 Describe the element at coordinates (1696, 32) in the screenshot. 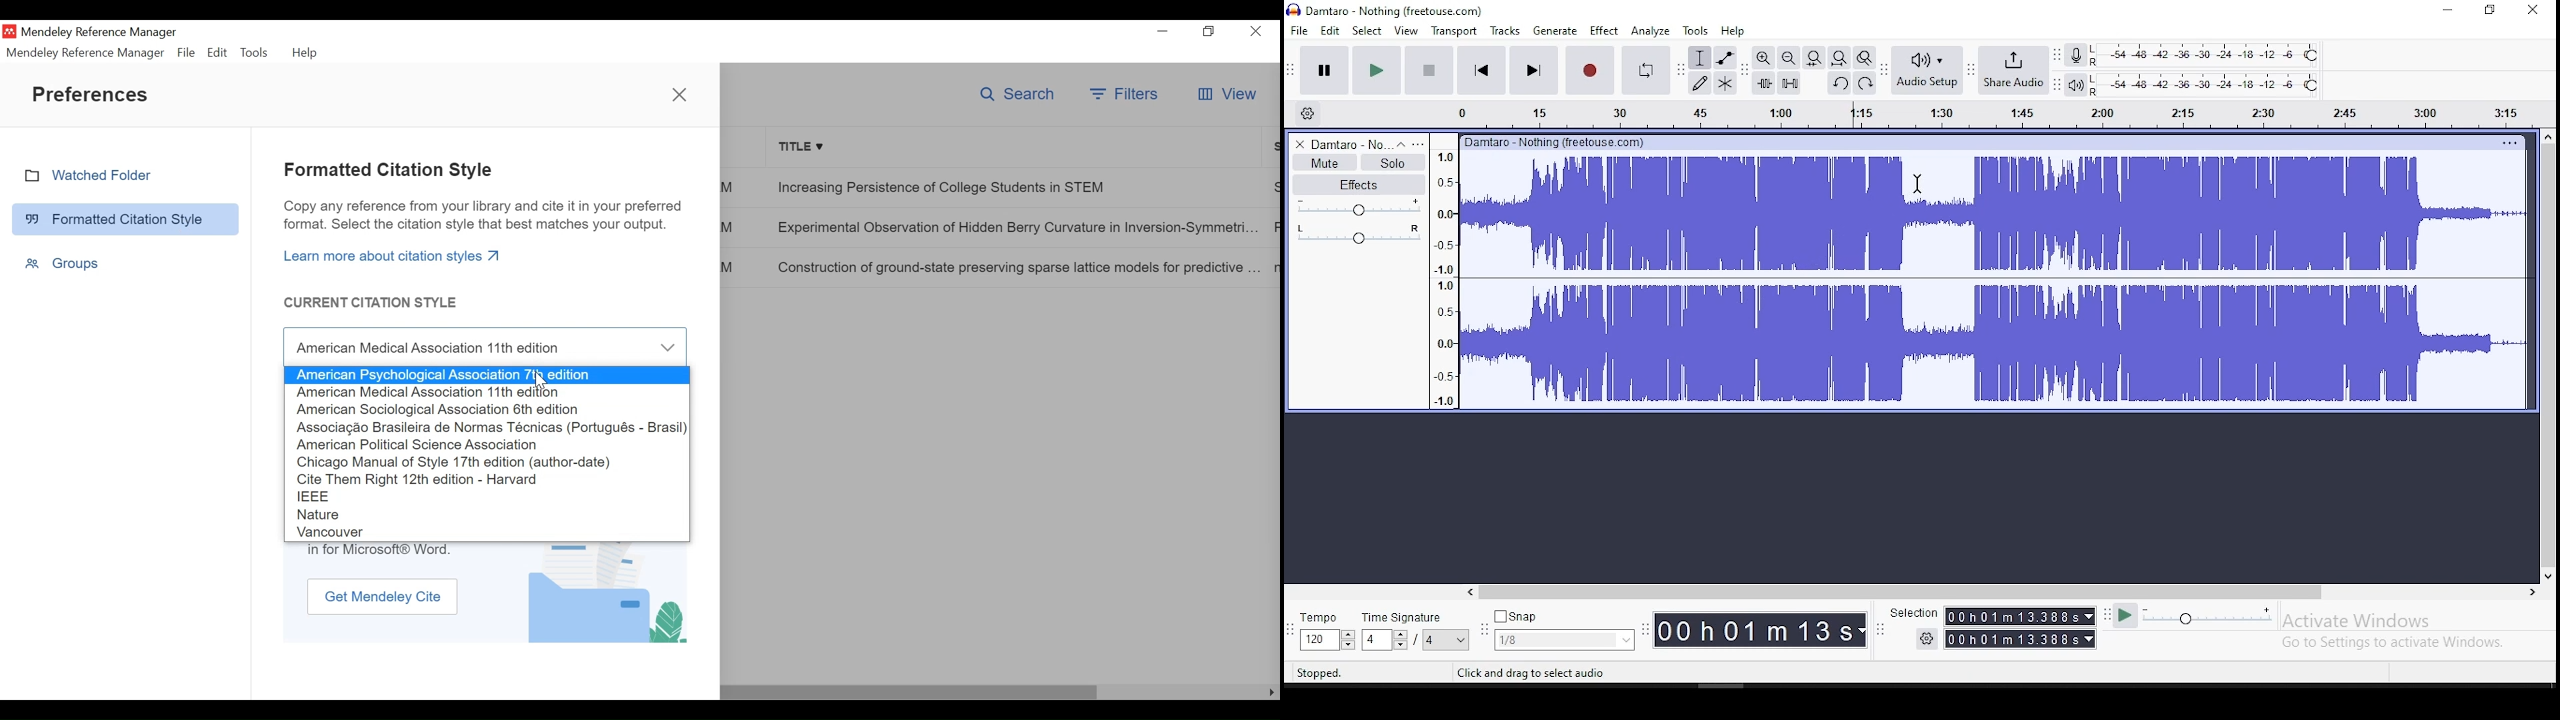

I see `tools` at that location.